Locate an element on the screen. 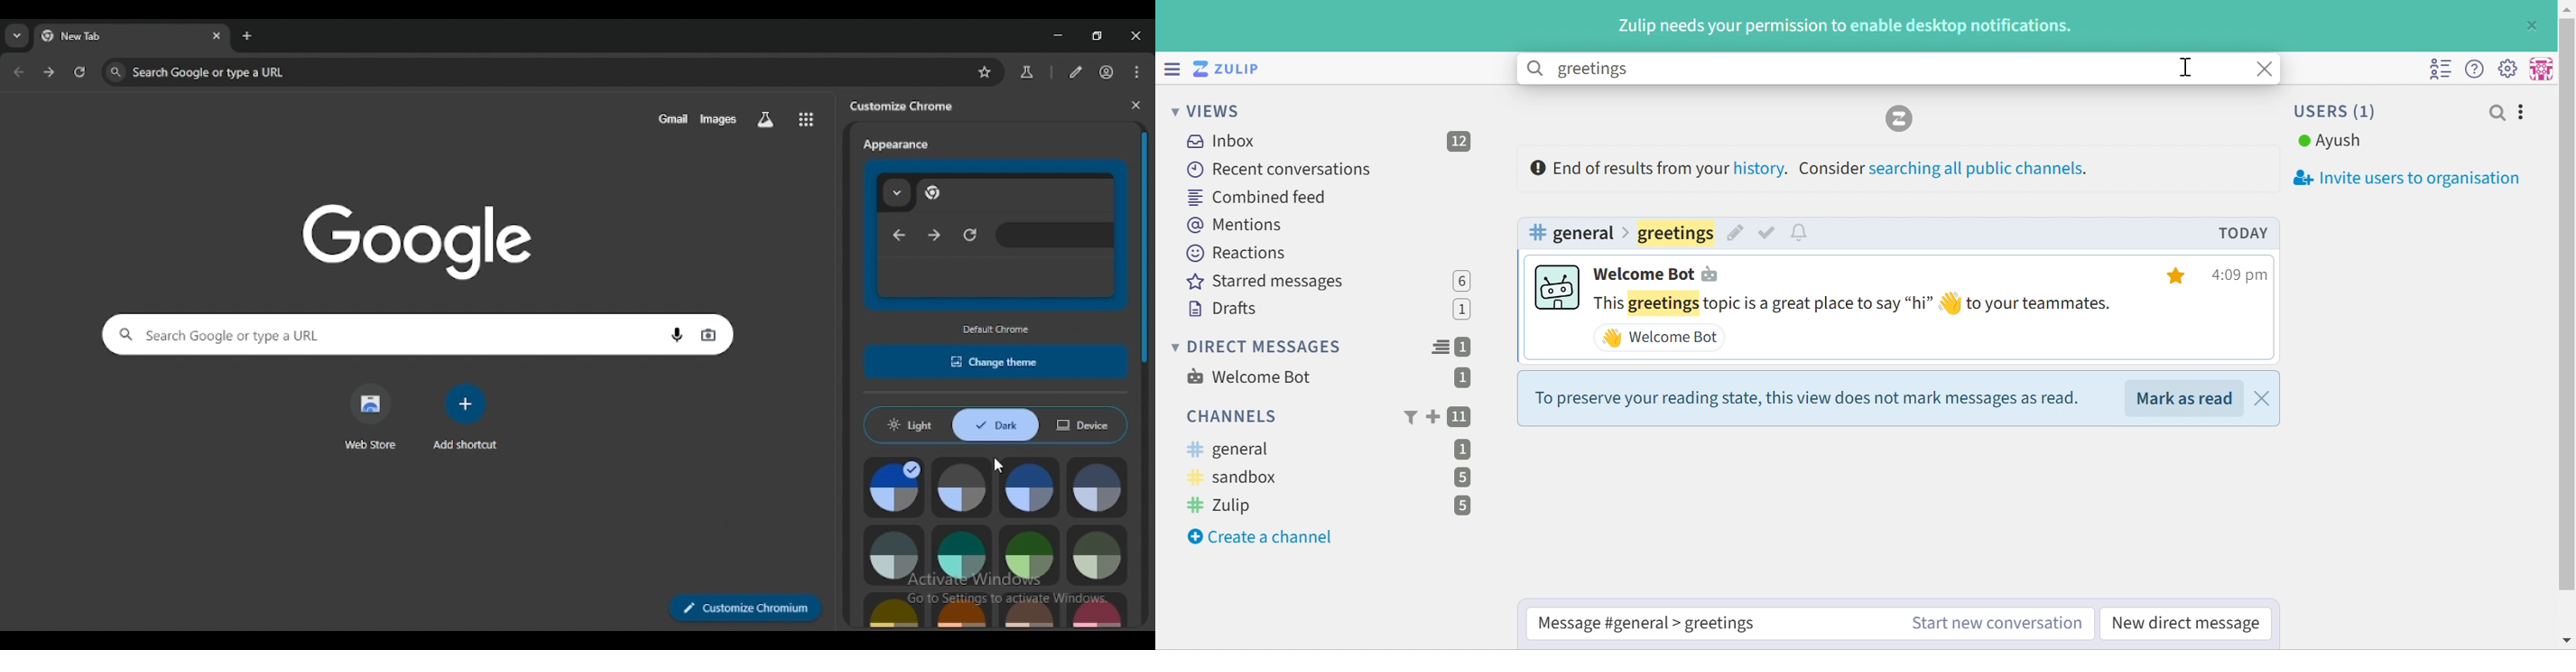 The height and width of the screenshot is (672, 2576). Welcome Bot is located at coordinates (1660, 338).